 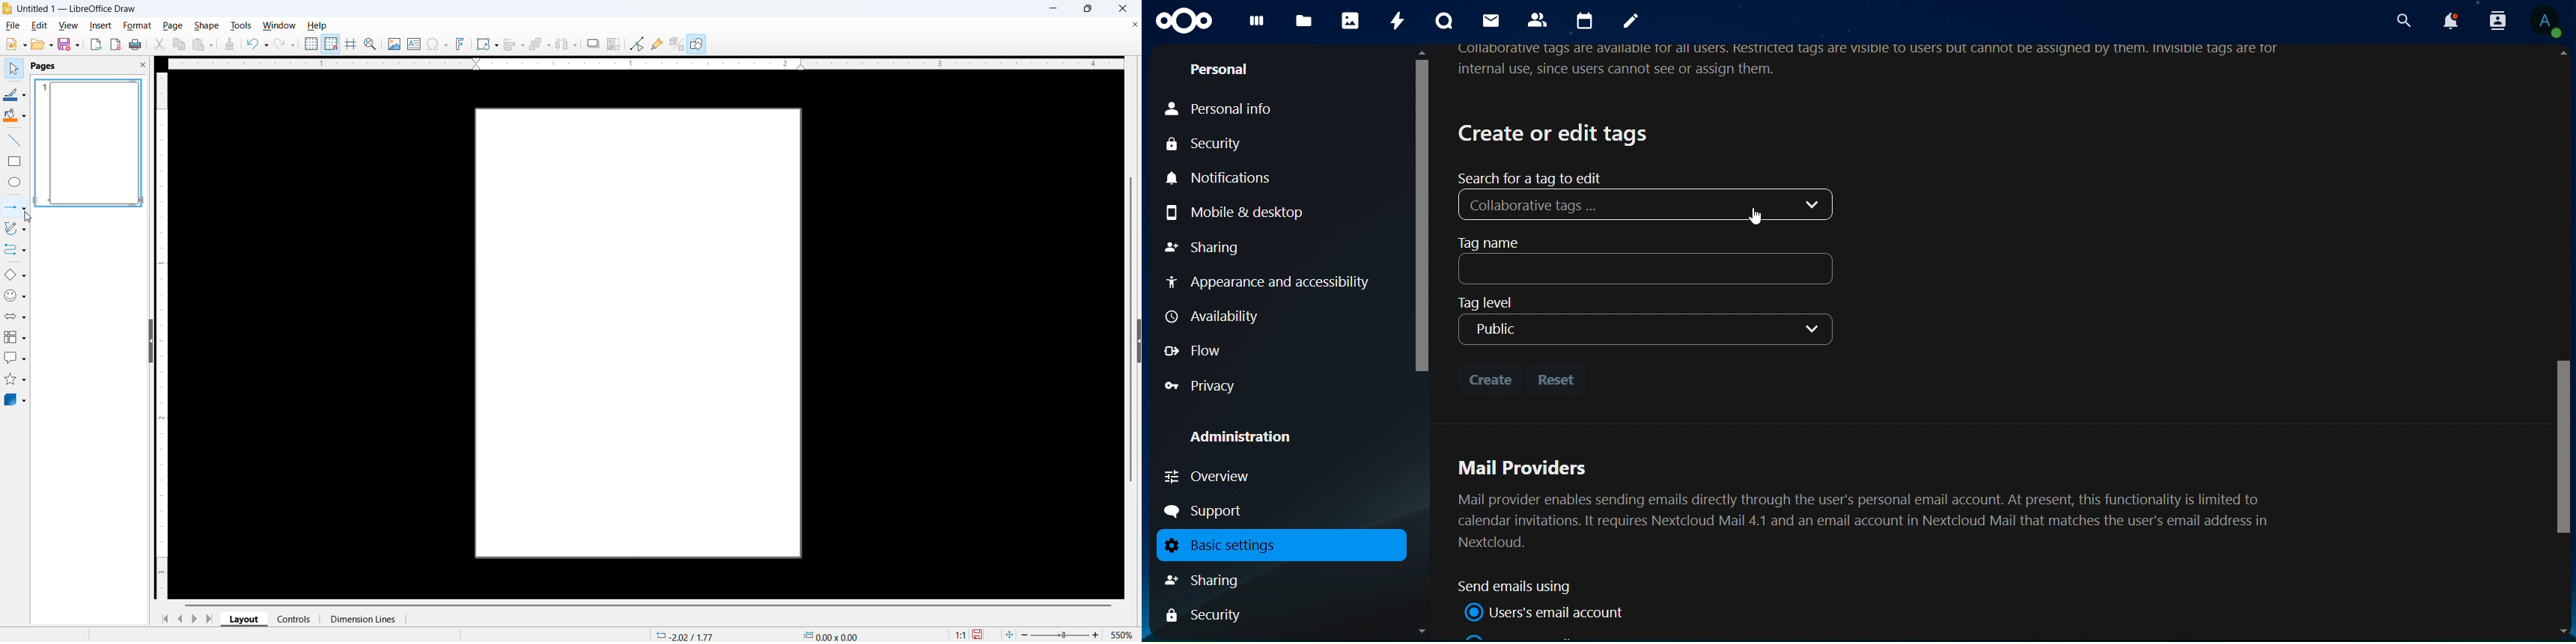 I want to click on Close panel , so click(x=142, y=64).